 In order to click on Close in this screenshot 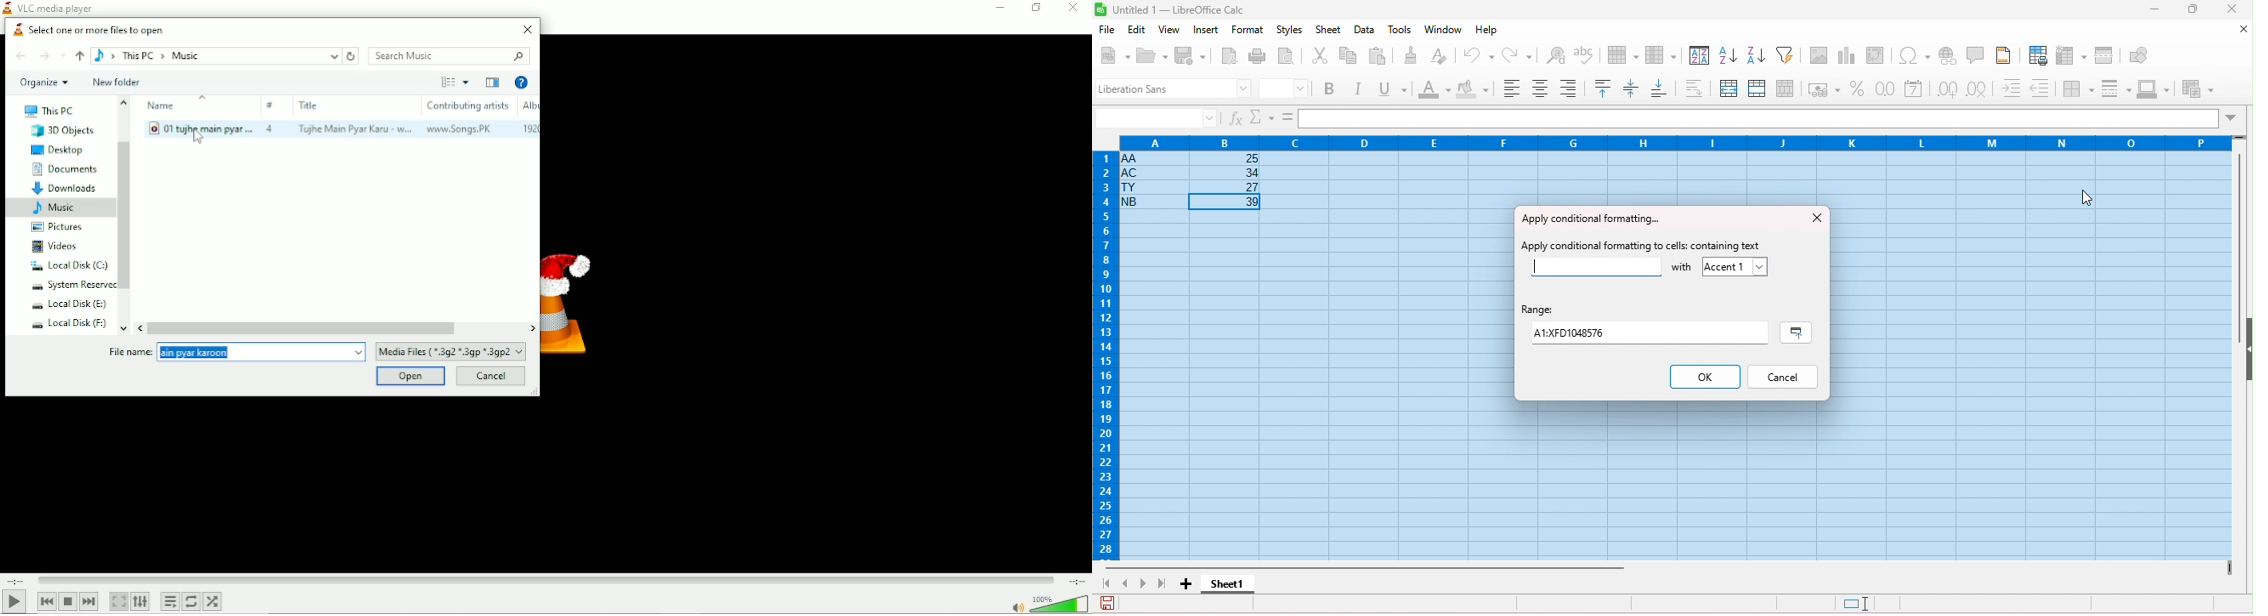, I will do `click(529, 29)`.